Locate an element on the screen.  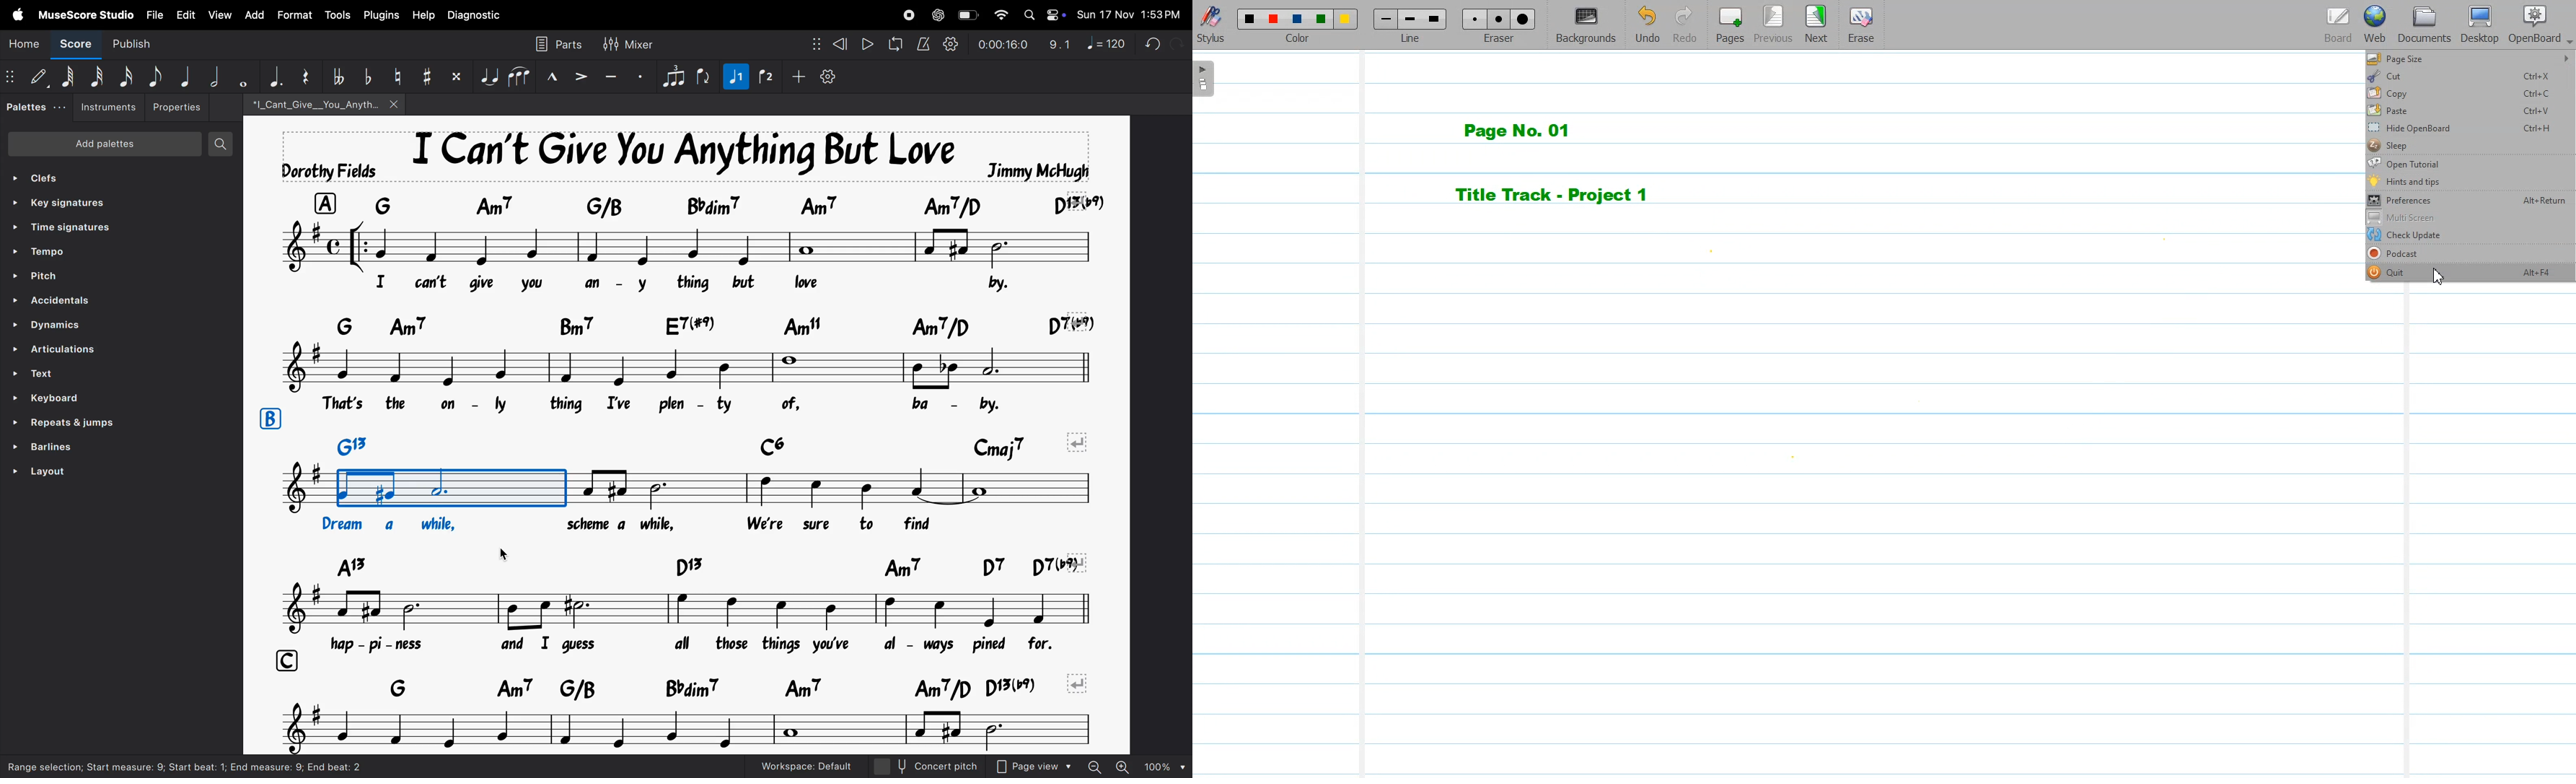
half note is located at coordinates (212, 76).